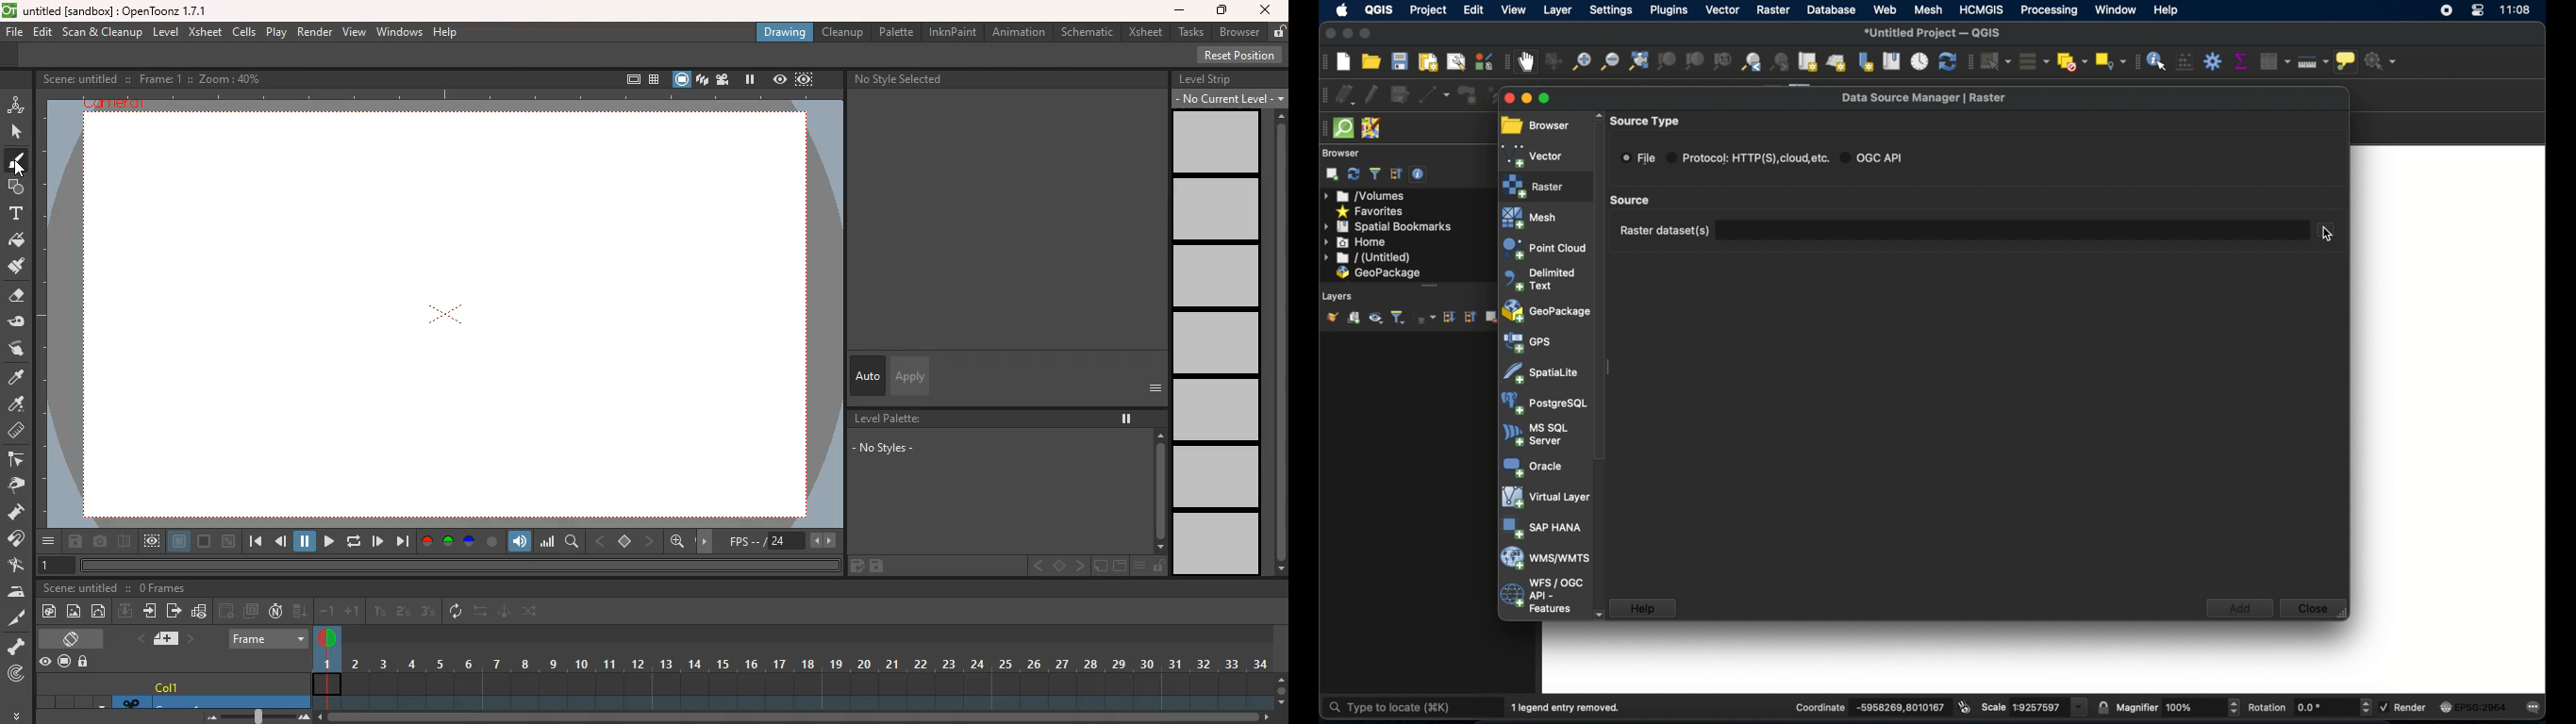  I want to click on back, so click(282, 543).